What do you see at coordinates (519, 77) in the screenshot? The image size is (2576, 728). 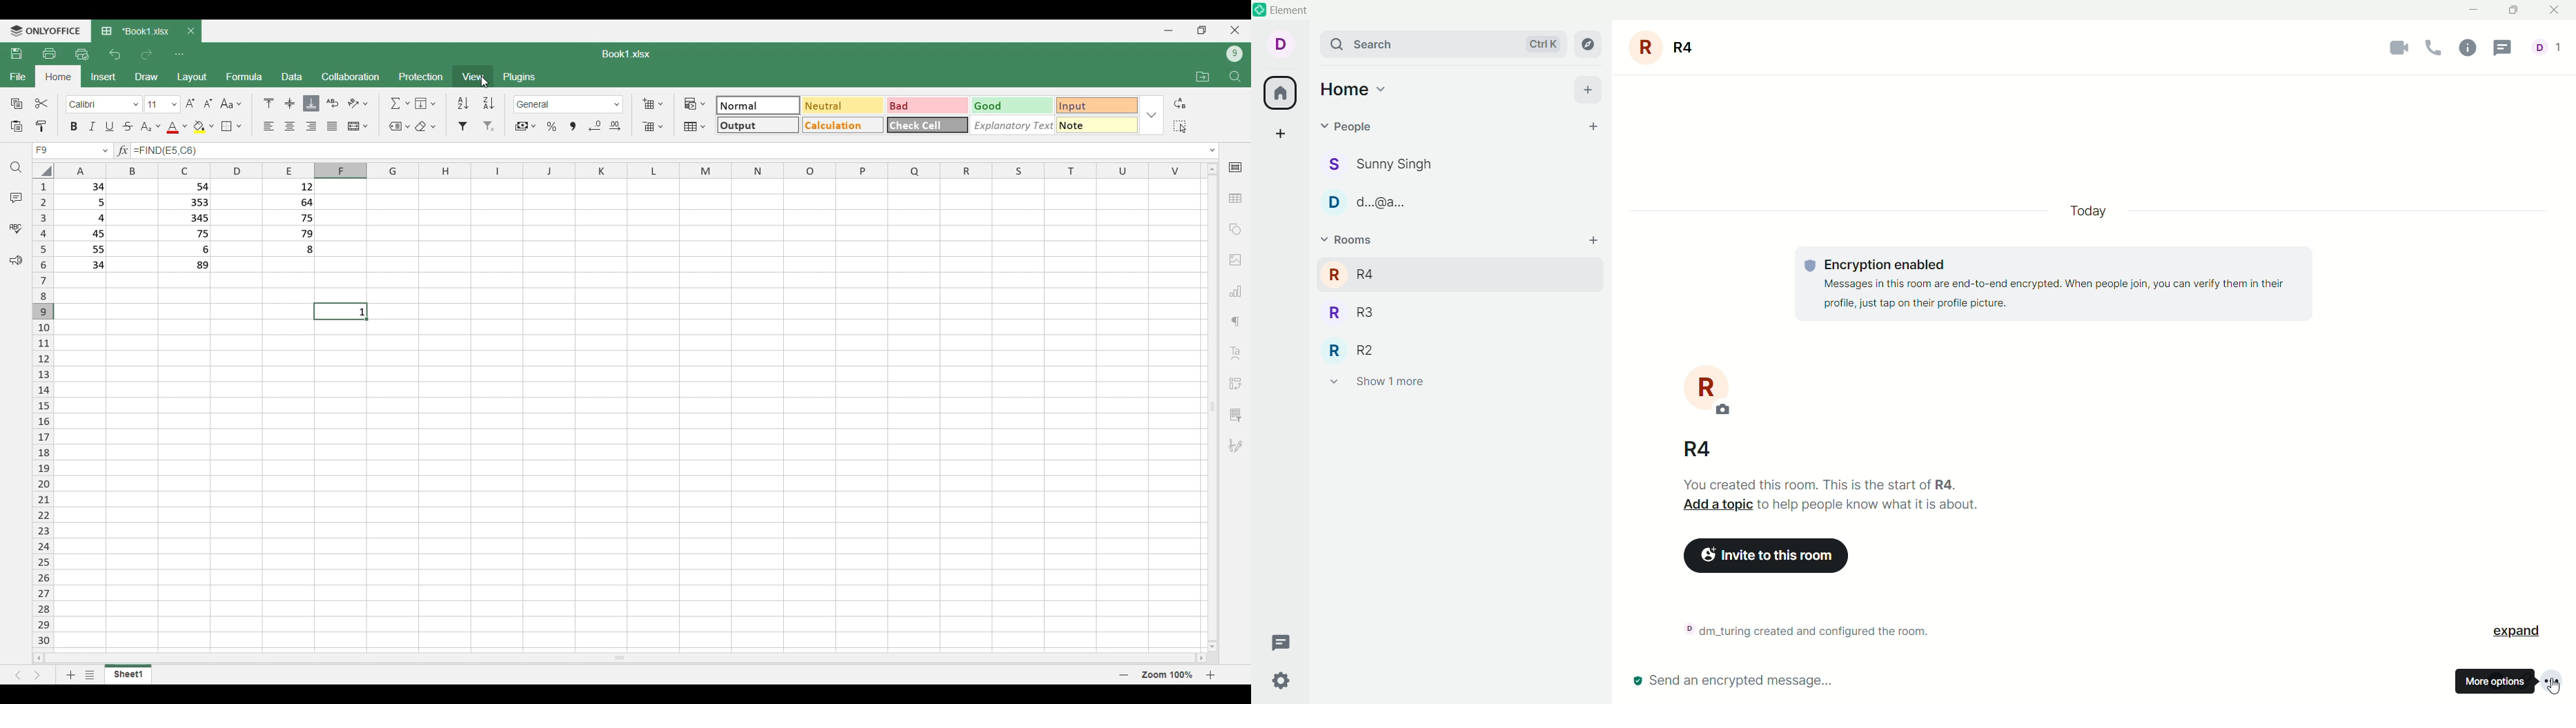 I see `Plugins menu ` at bounding box center [519, 77].